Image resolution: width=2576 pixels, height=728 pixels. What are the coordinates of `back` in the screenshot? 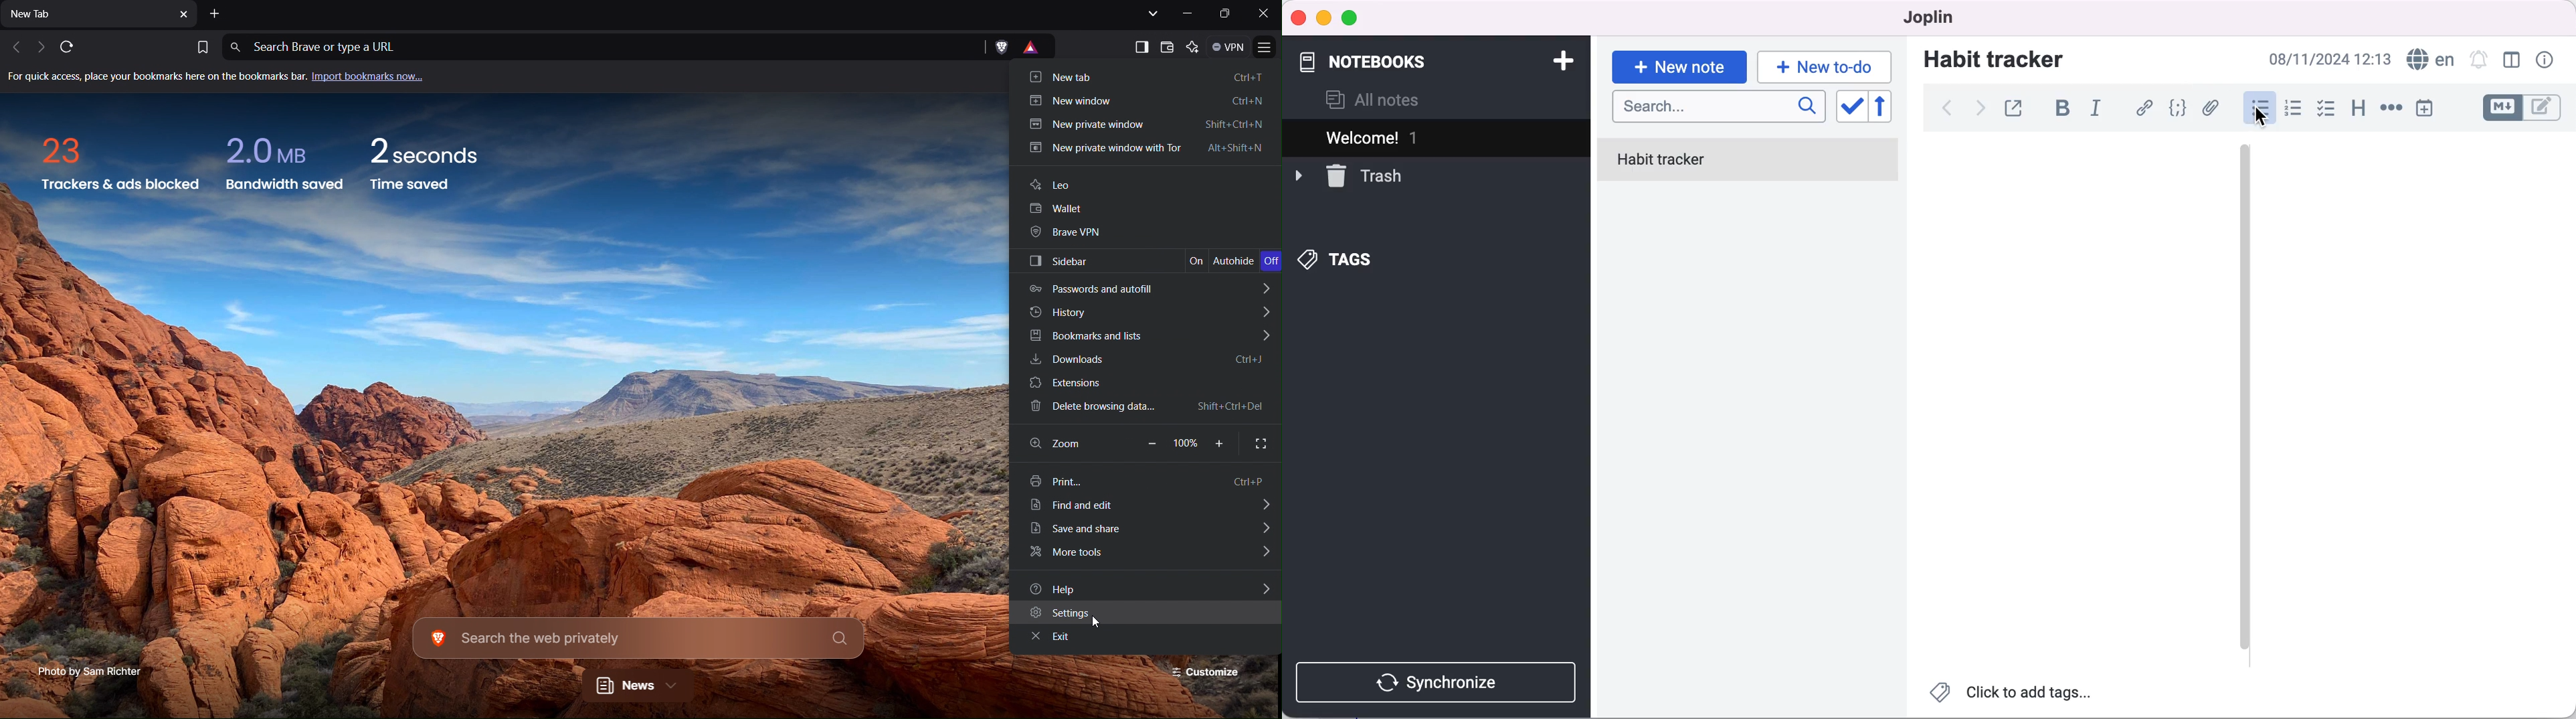 It's located at (1946, 108).